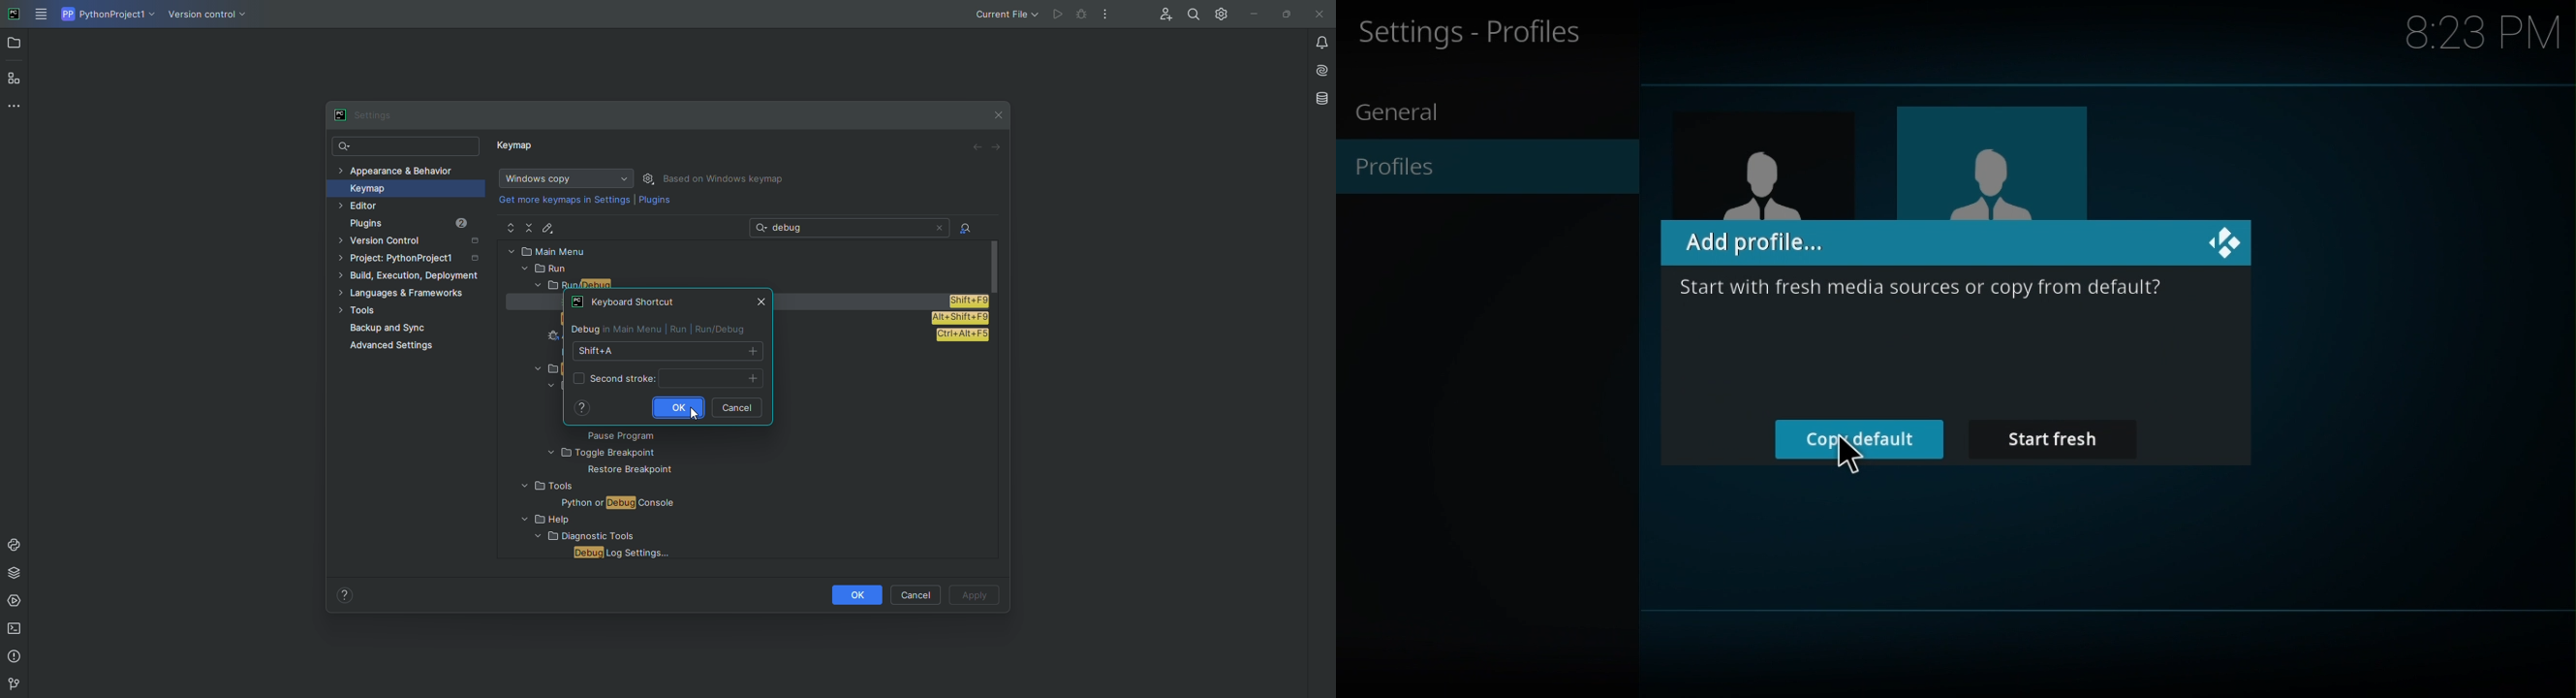 The width and height of the screenshot is (2576, 700). I want to click on Plugins, so click(419, 224).